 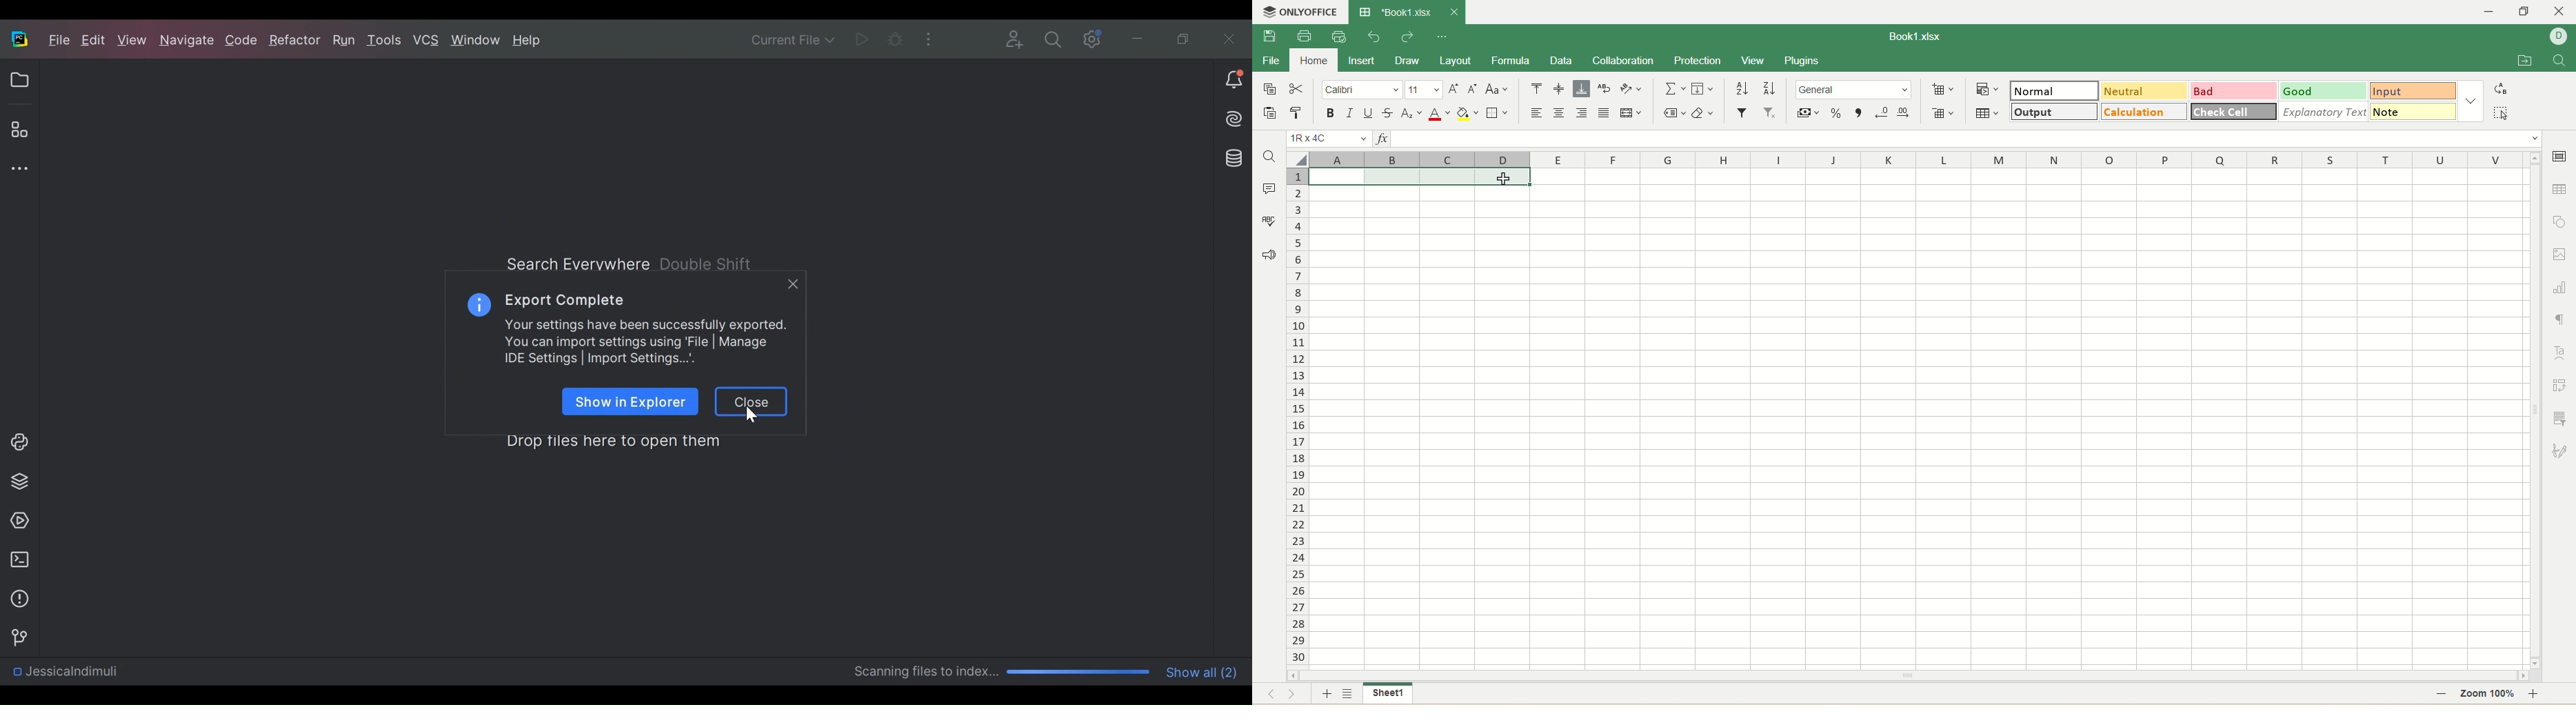 I want to click on align center, so click(x=1559, y=115).